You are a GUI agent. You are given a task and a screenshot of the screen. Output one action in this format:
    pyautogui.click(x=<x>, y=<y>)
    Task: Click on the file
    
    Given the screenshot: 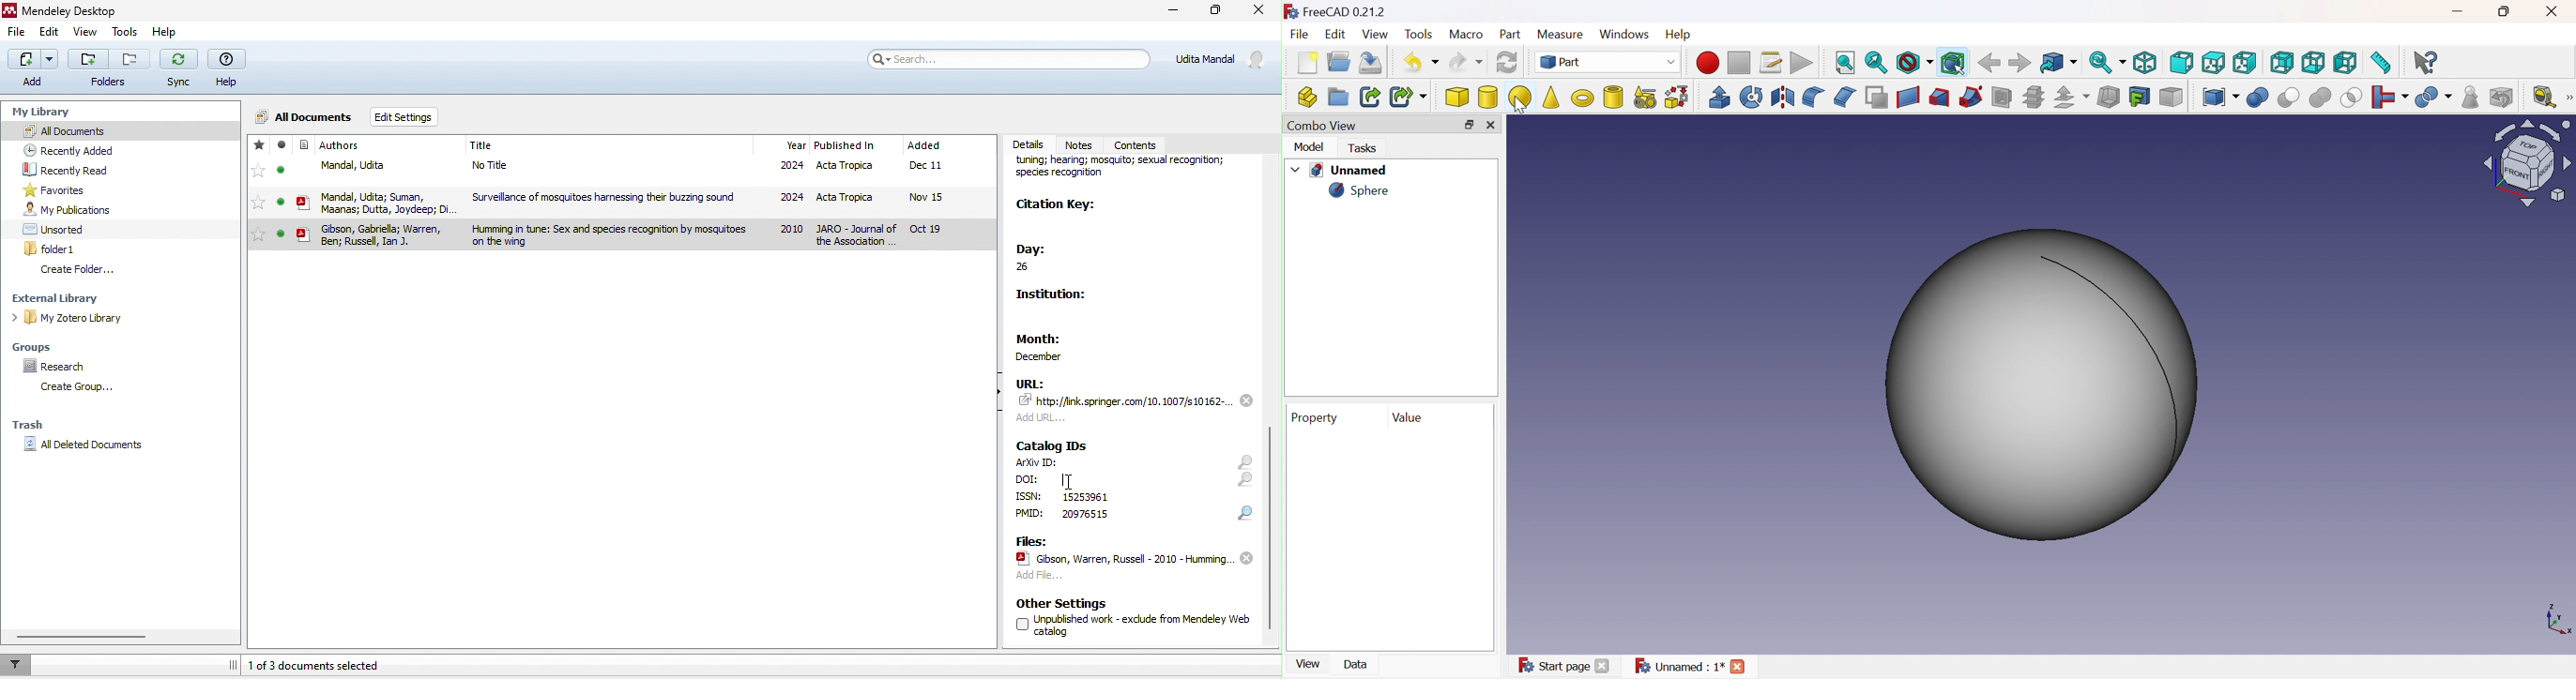 What is the action you would take?
    pyautogui.click(x=17, y=35)
    